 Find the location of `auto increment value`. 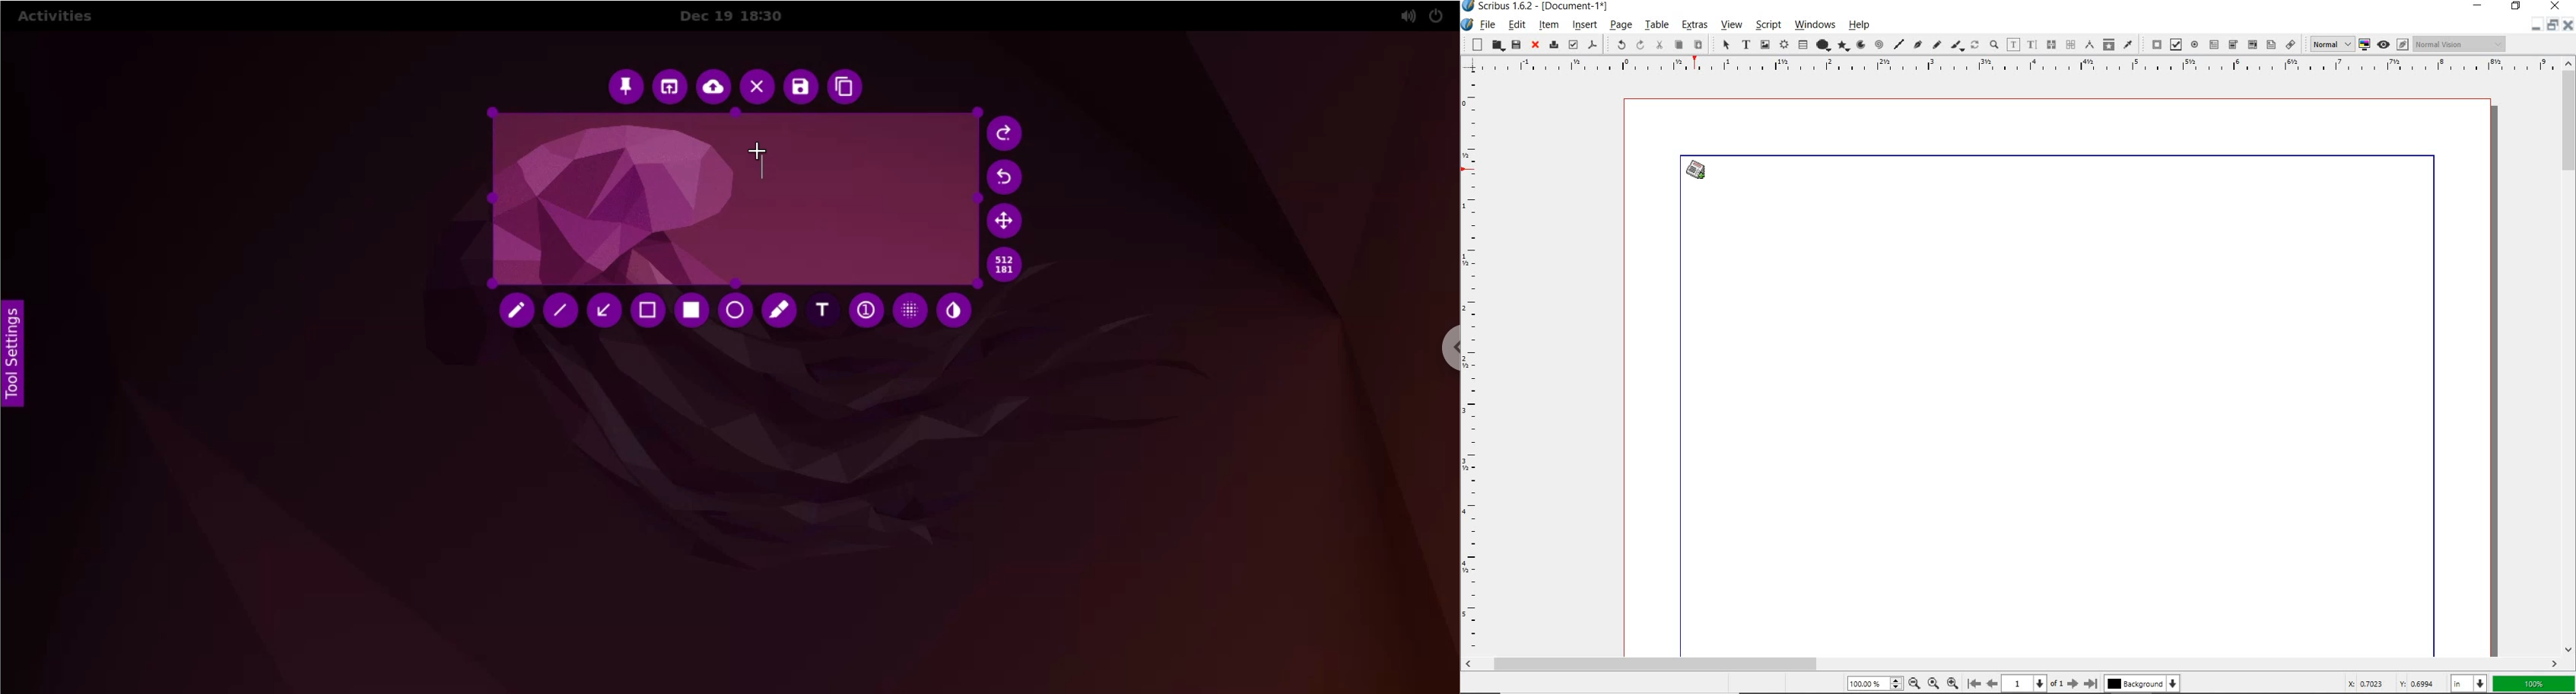

auto increment value is located at coordinates (865, 307).